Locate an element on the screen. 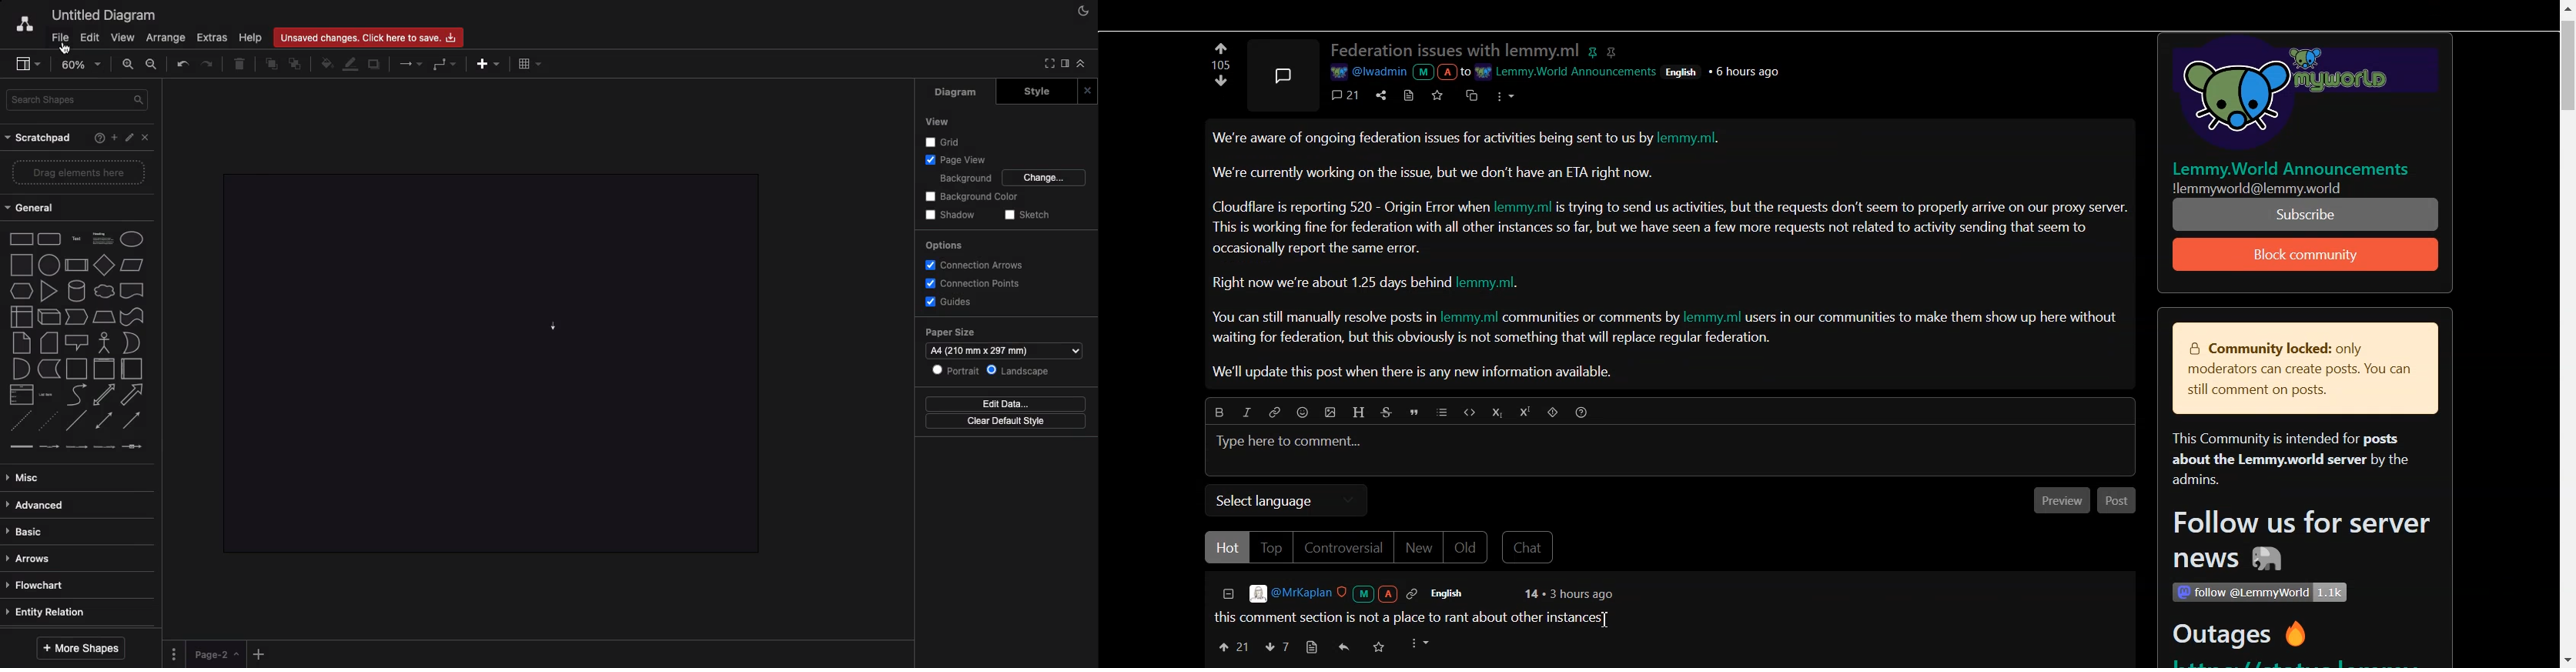 Image resolution: width=2576 pixels, height=672 pixels.  is located at coordinates (2296, 96).